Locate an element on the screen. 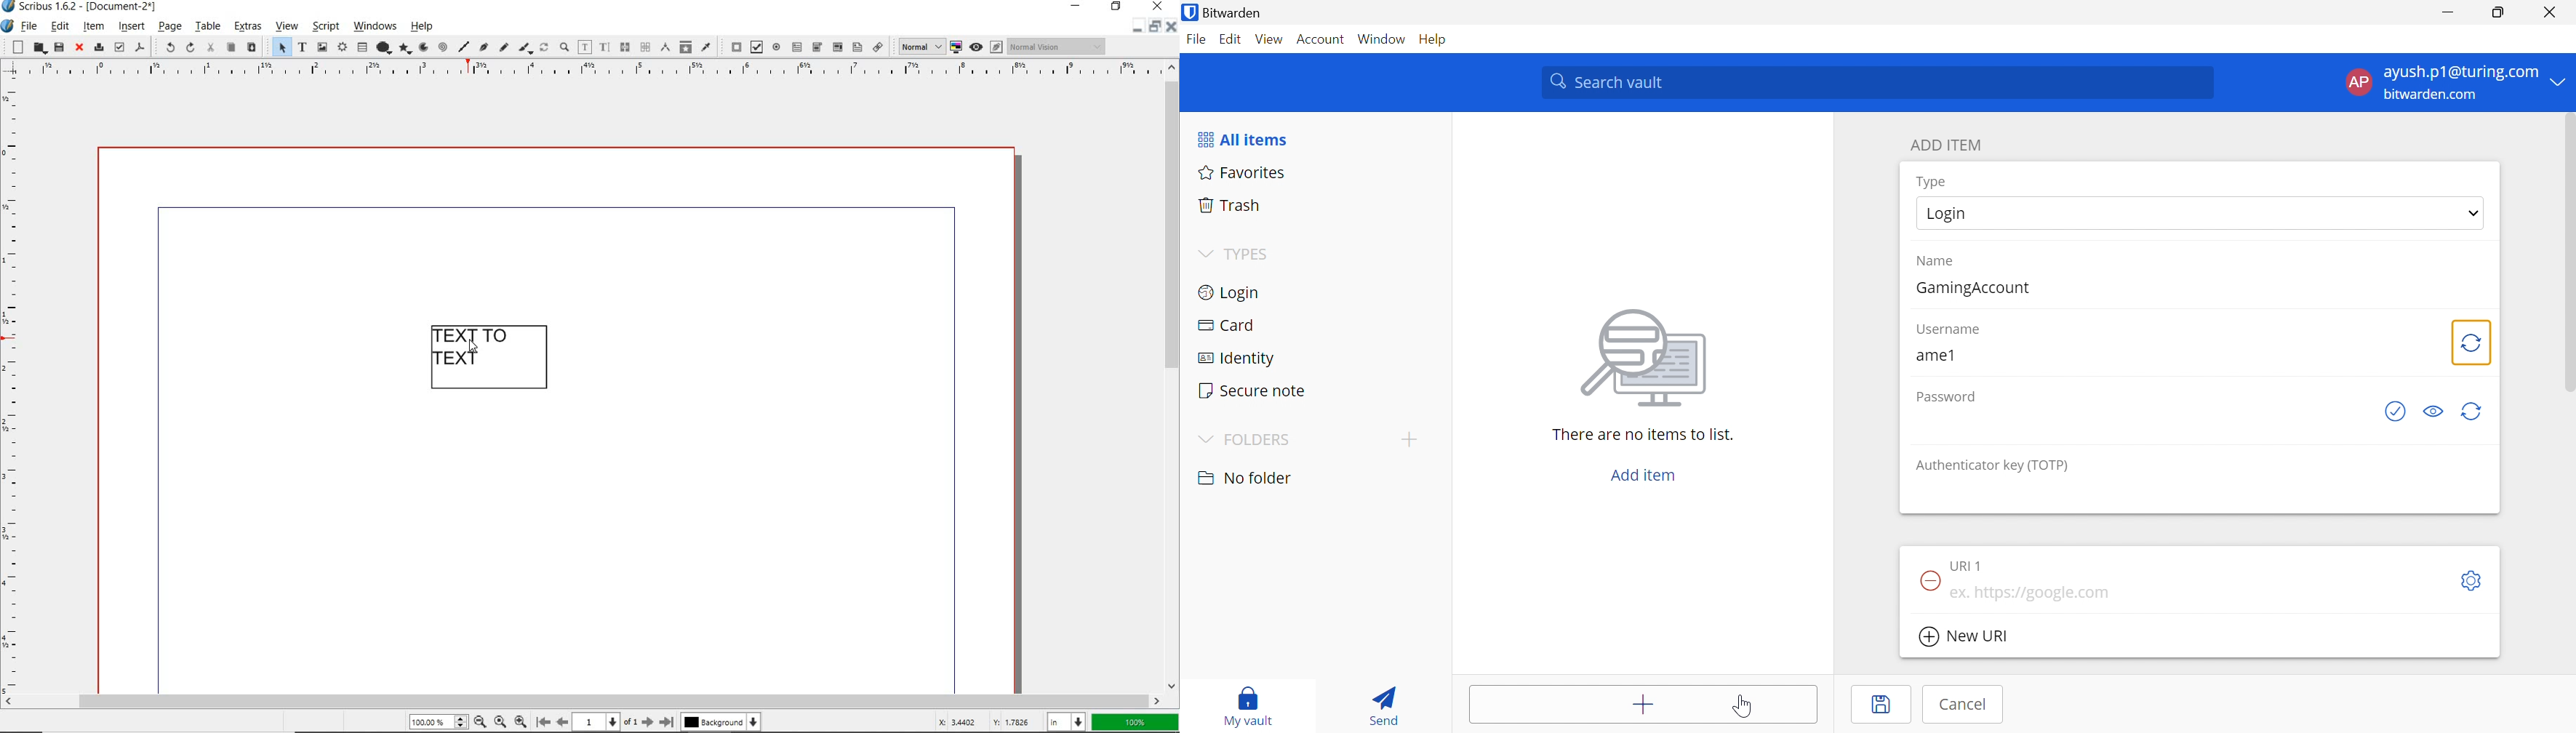 The height and width of the screenshot is (756, 2576). Add item is located at coordinates (1639, 474).